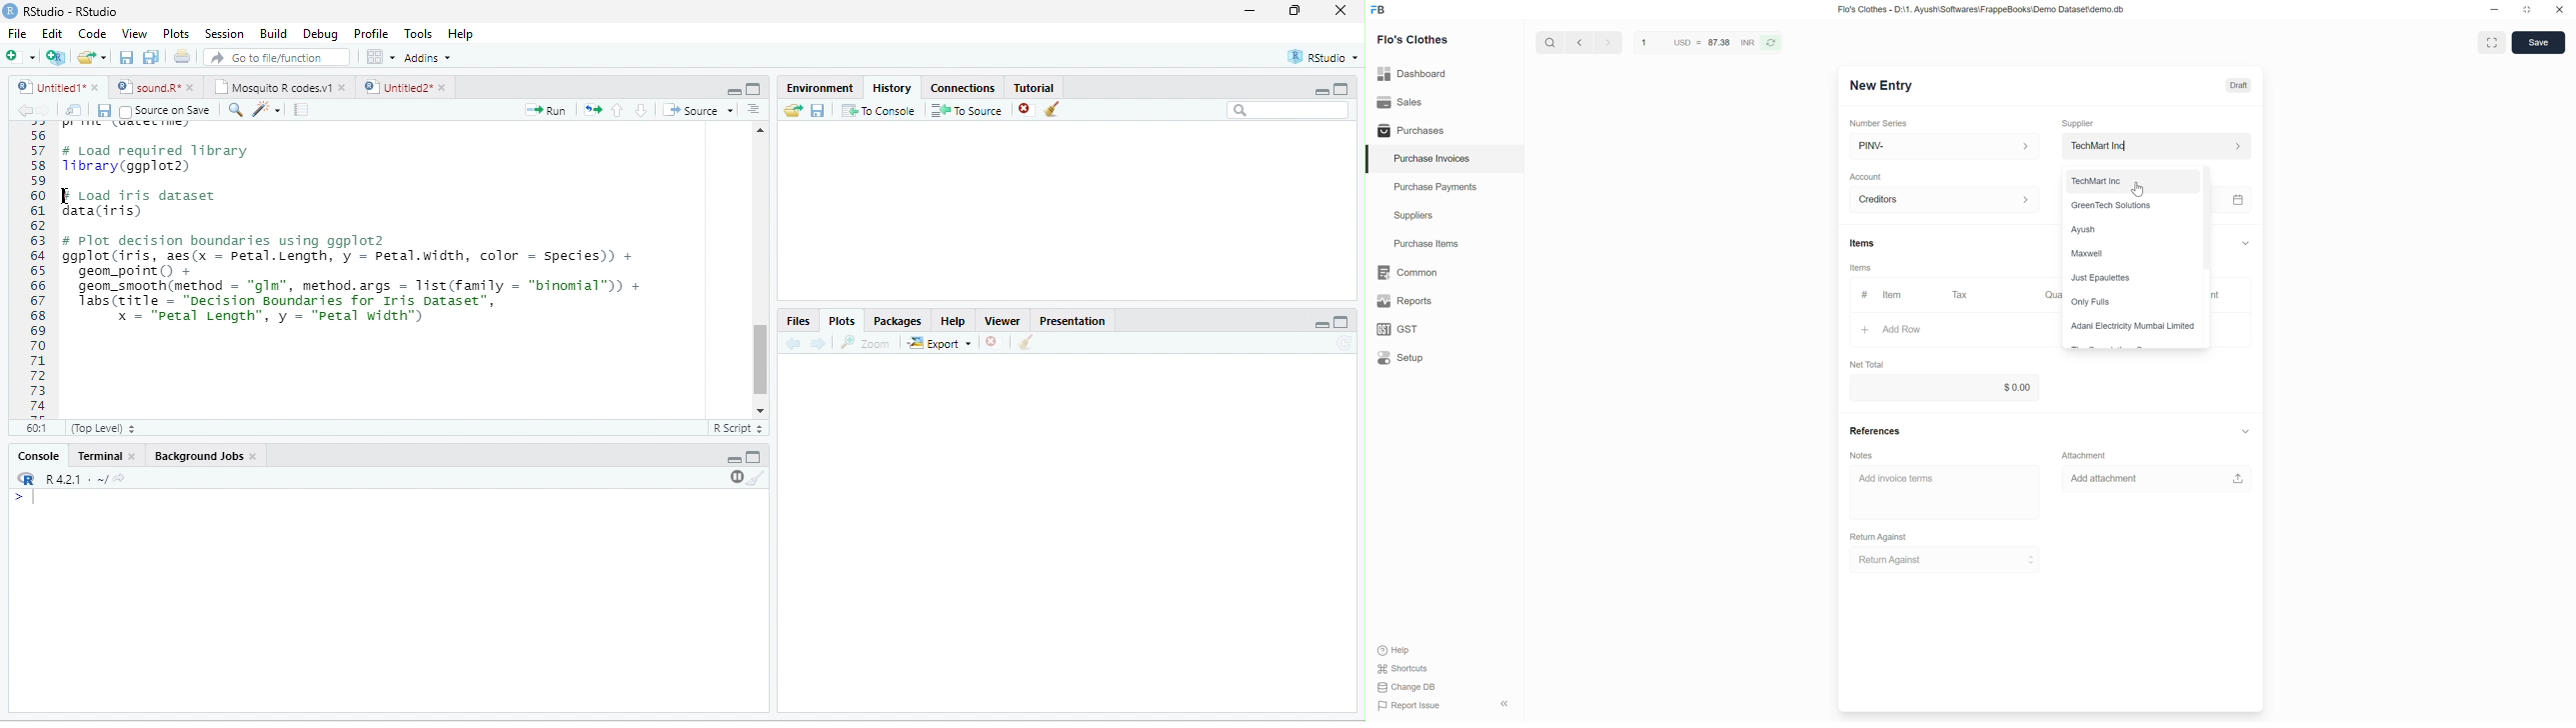 The image size is (2576, 728). I want to click on R.4.2.1 .~/, so click(71, 480).